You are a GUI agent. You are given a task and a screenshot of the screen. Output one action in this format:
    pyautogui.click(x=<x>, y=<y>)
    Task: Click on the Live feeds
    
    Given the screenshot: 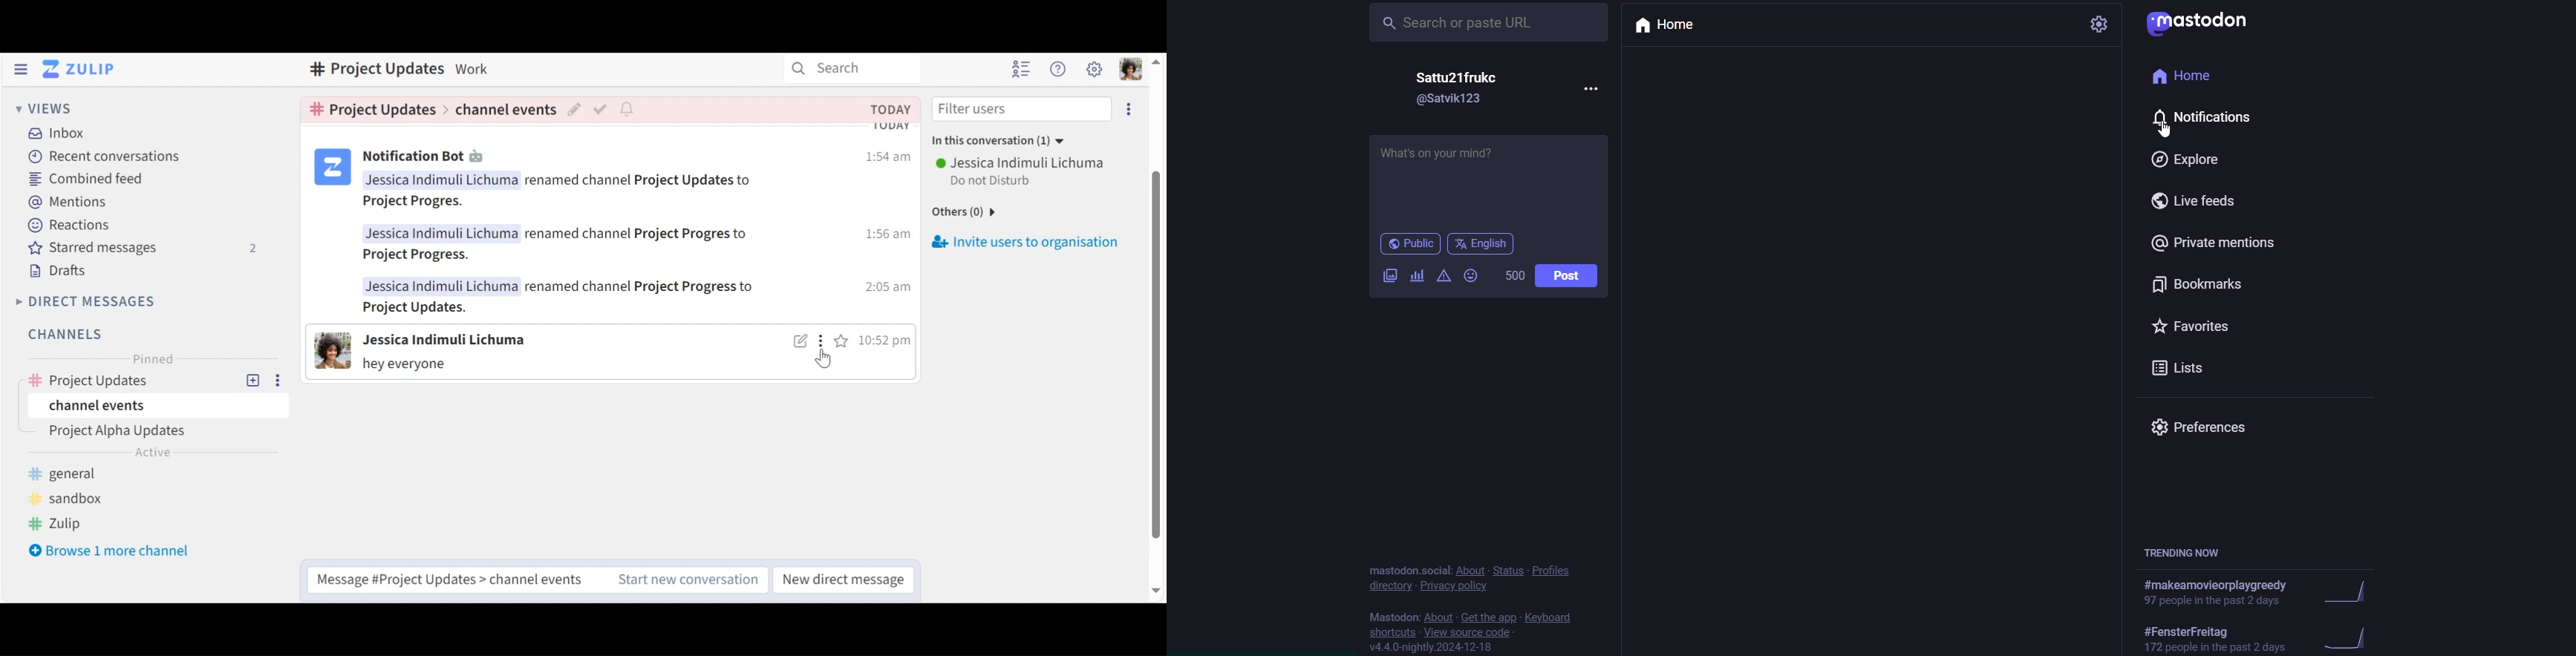 What is the action you would take?
    pyautogui.click(x=2194, y=200)
    